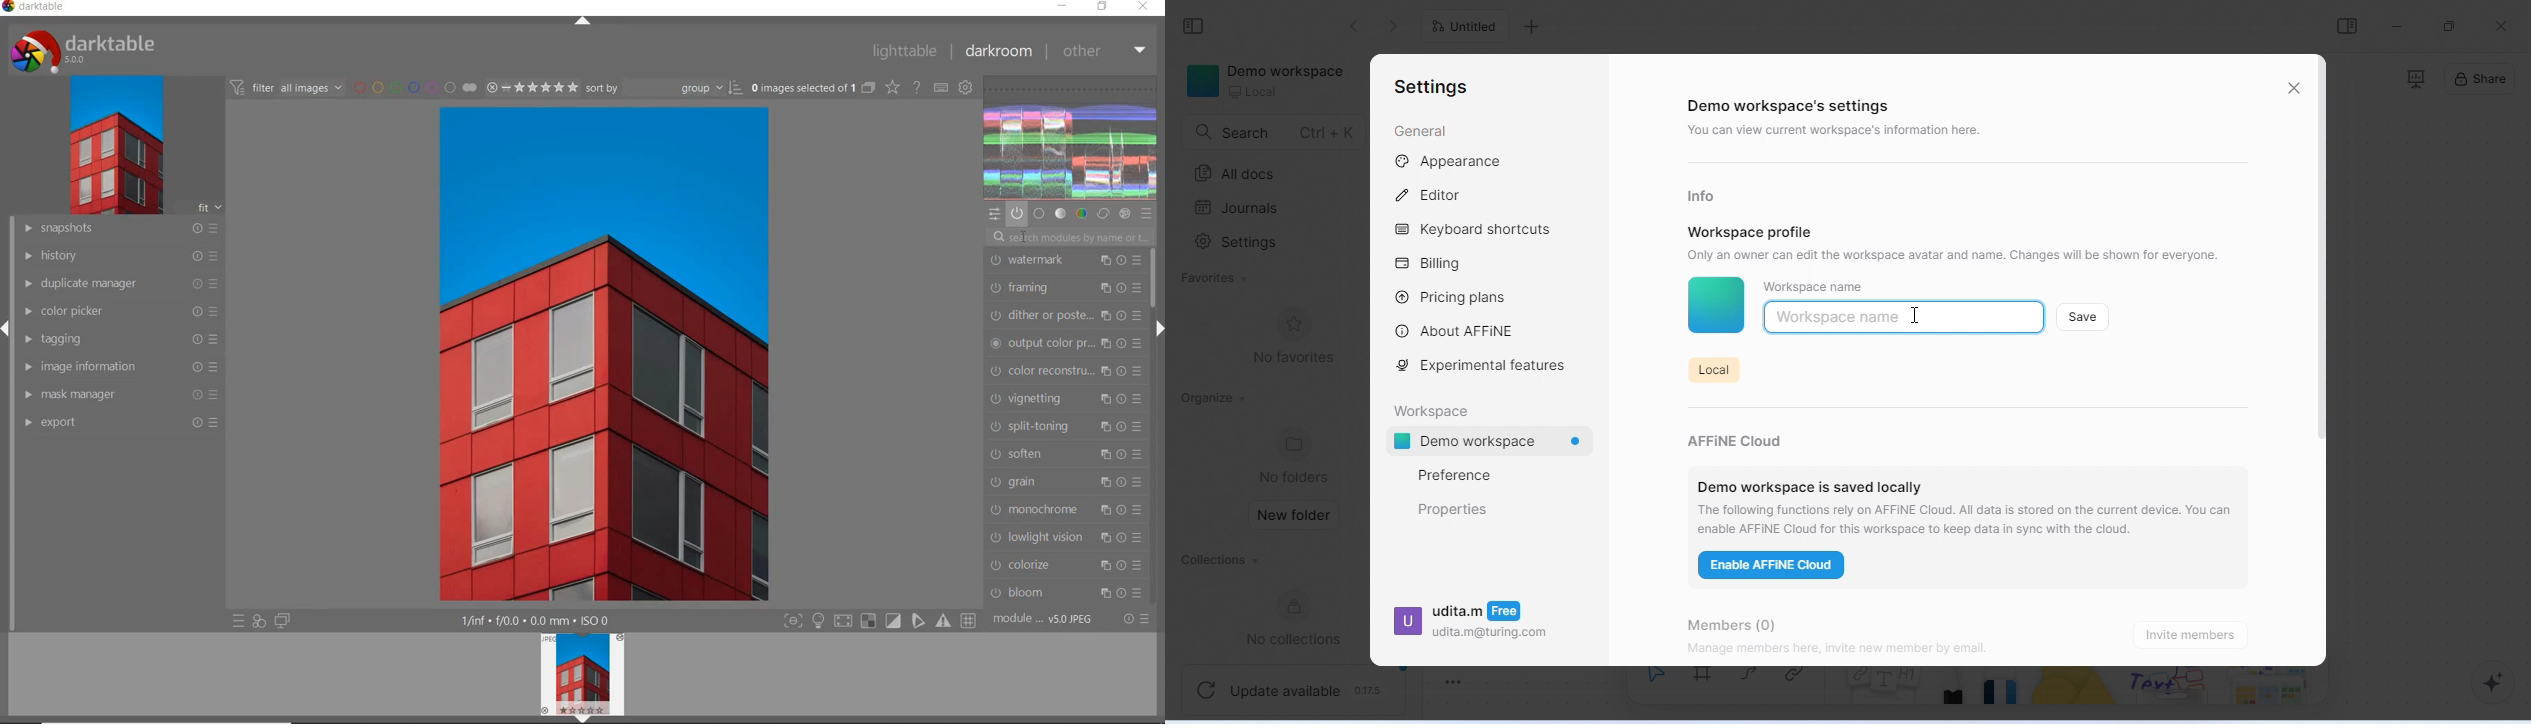 This screenshot has height=728, width=2548. I want to click on base, so click(1040, 214).